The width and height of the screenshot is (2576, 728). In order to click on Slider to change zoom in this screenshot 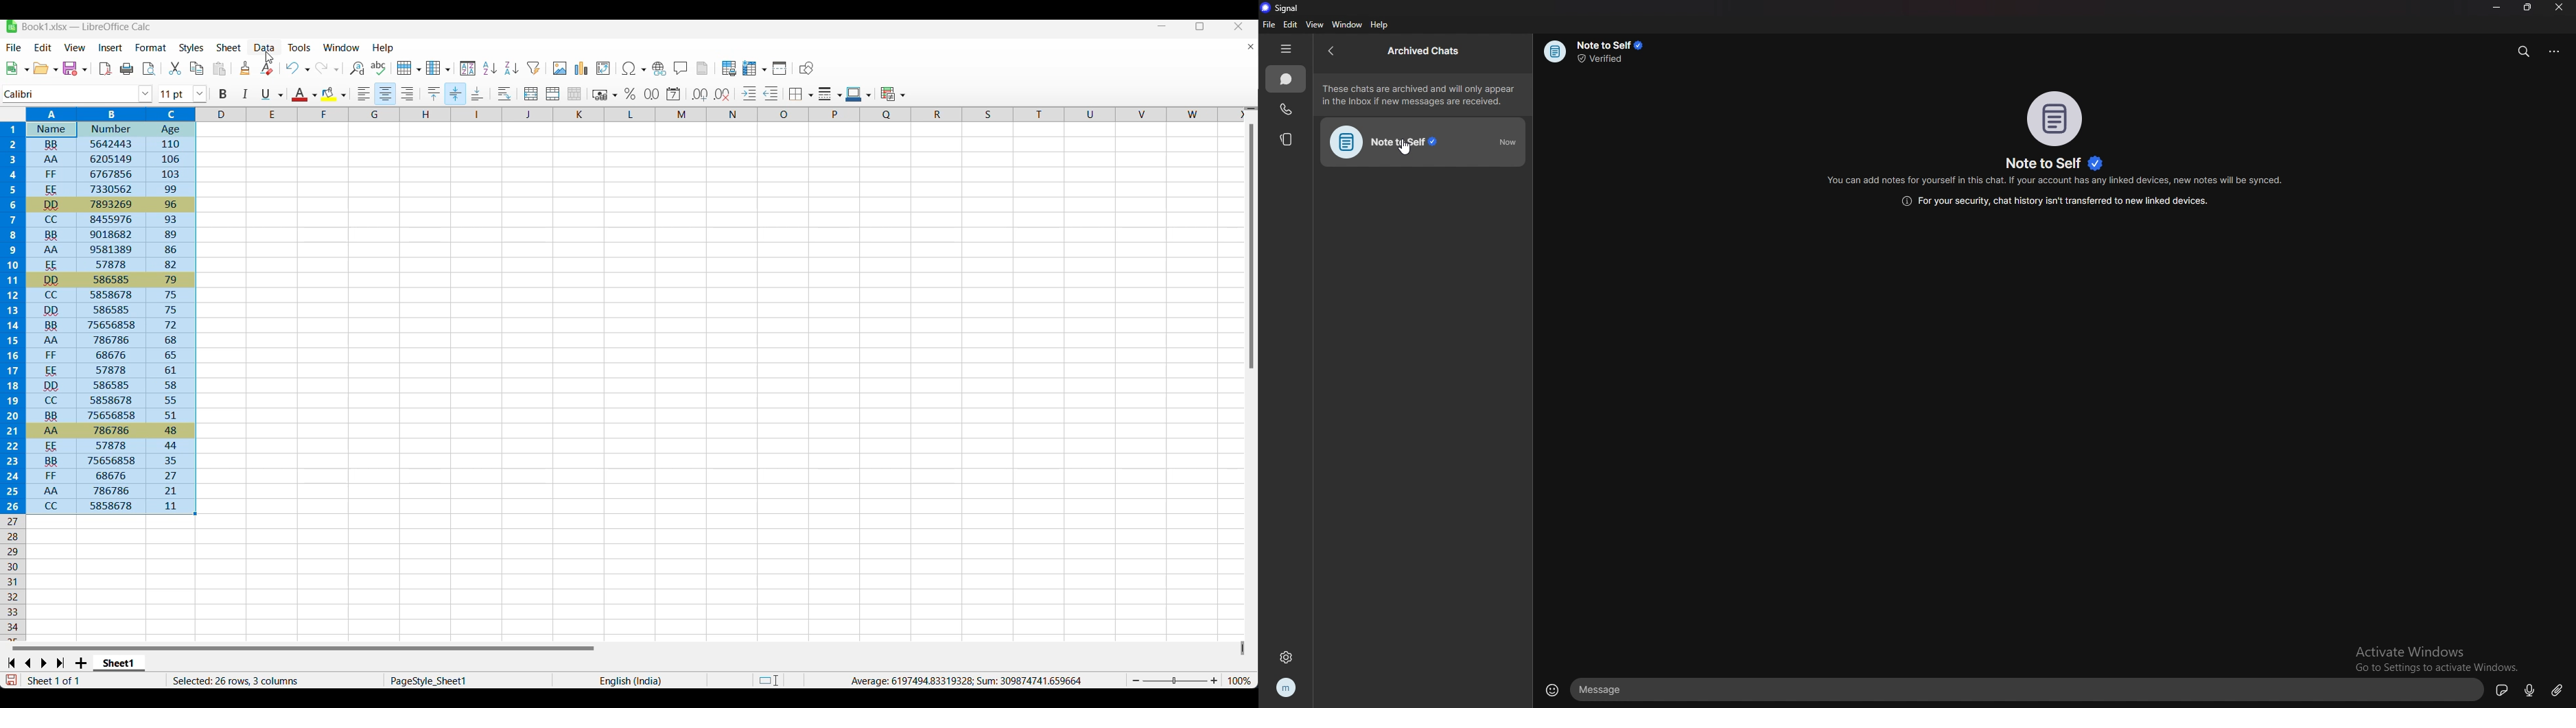, I will do `click(1175, 681)`.